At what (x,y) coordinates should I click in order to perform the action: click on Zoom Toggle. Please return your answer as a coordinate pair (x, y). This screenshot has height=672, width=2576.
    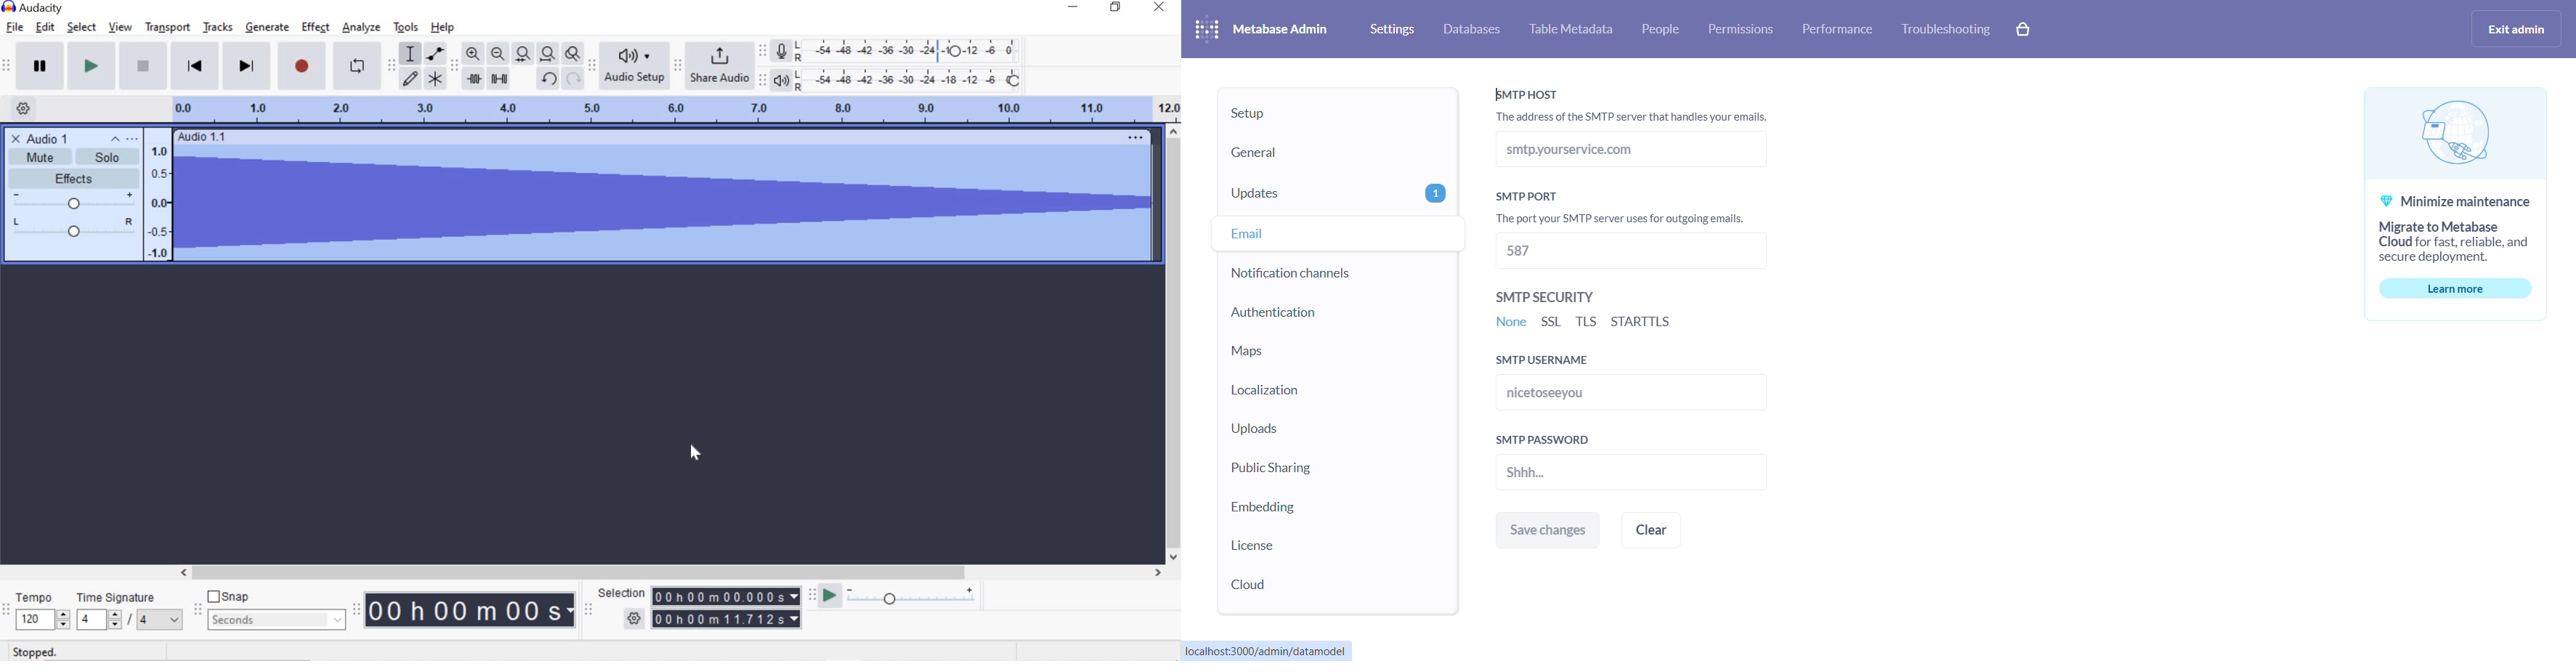
    Looking at the image, I should click on (572, 55).